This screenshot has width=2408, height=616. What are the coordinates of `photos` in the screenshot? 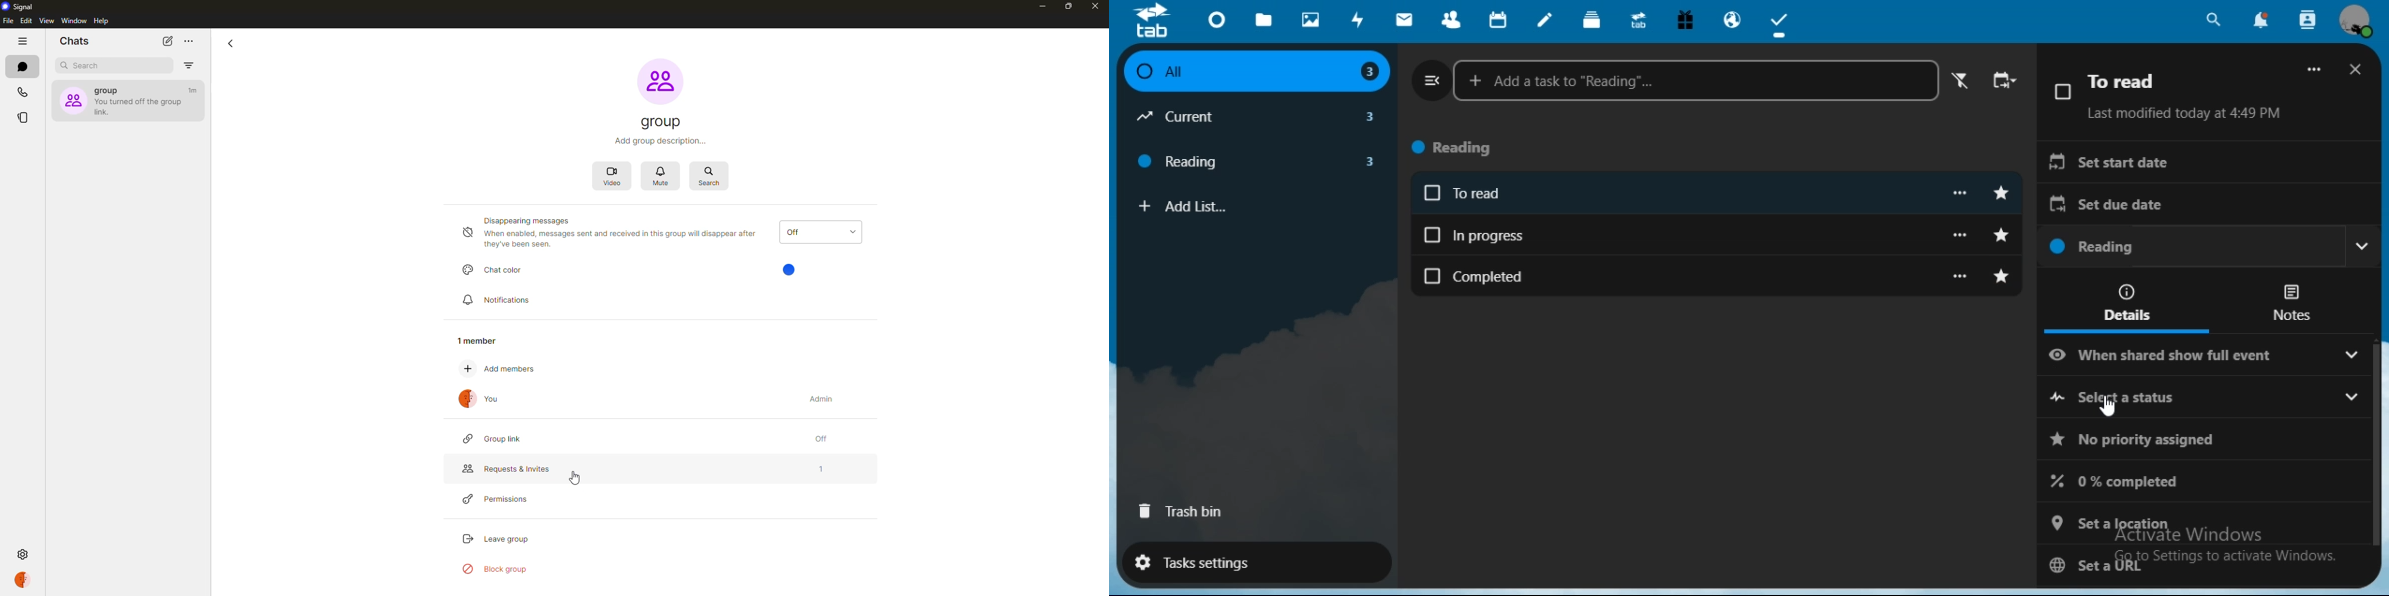 It's located at (1311, 19).